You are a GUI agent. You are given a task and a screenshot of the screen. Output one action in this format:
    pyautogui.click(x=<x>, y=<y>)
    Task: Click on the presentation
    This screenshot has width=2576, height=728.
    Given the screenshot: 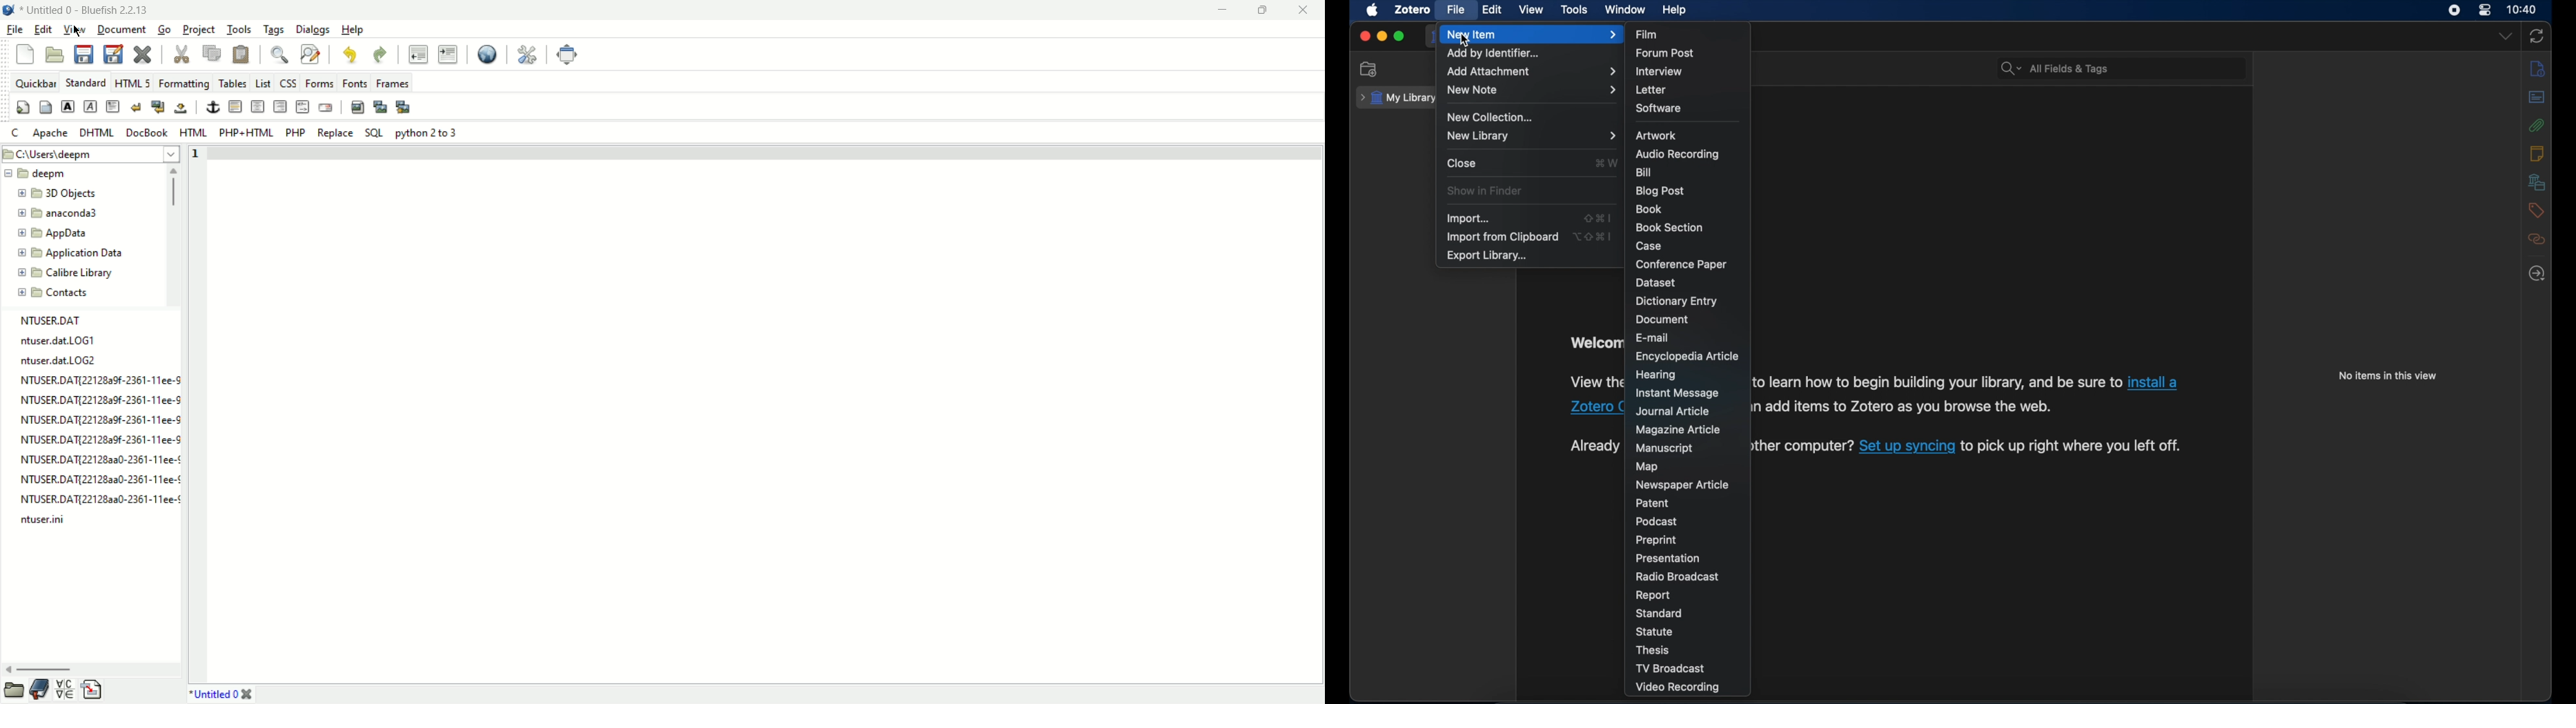 What is the action you would take?
    pyautogui.click(x=1670, y=558)
    